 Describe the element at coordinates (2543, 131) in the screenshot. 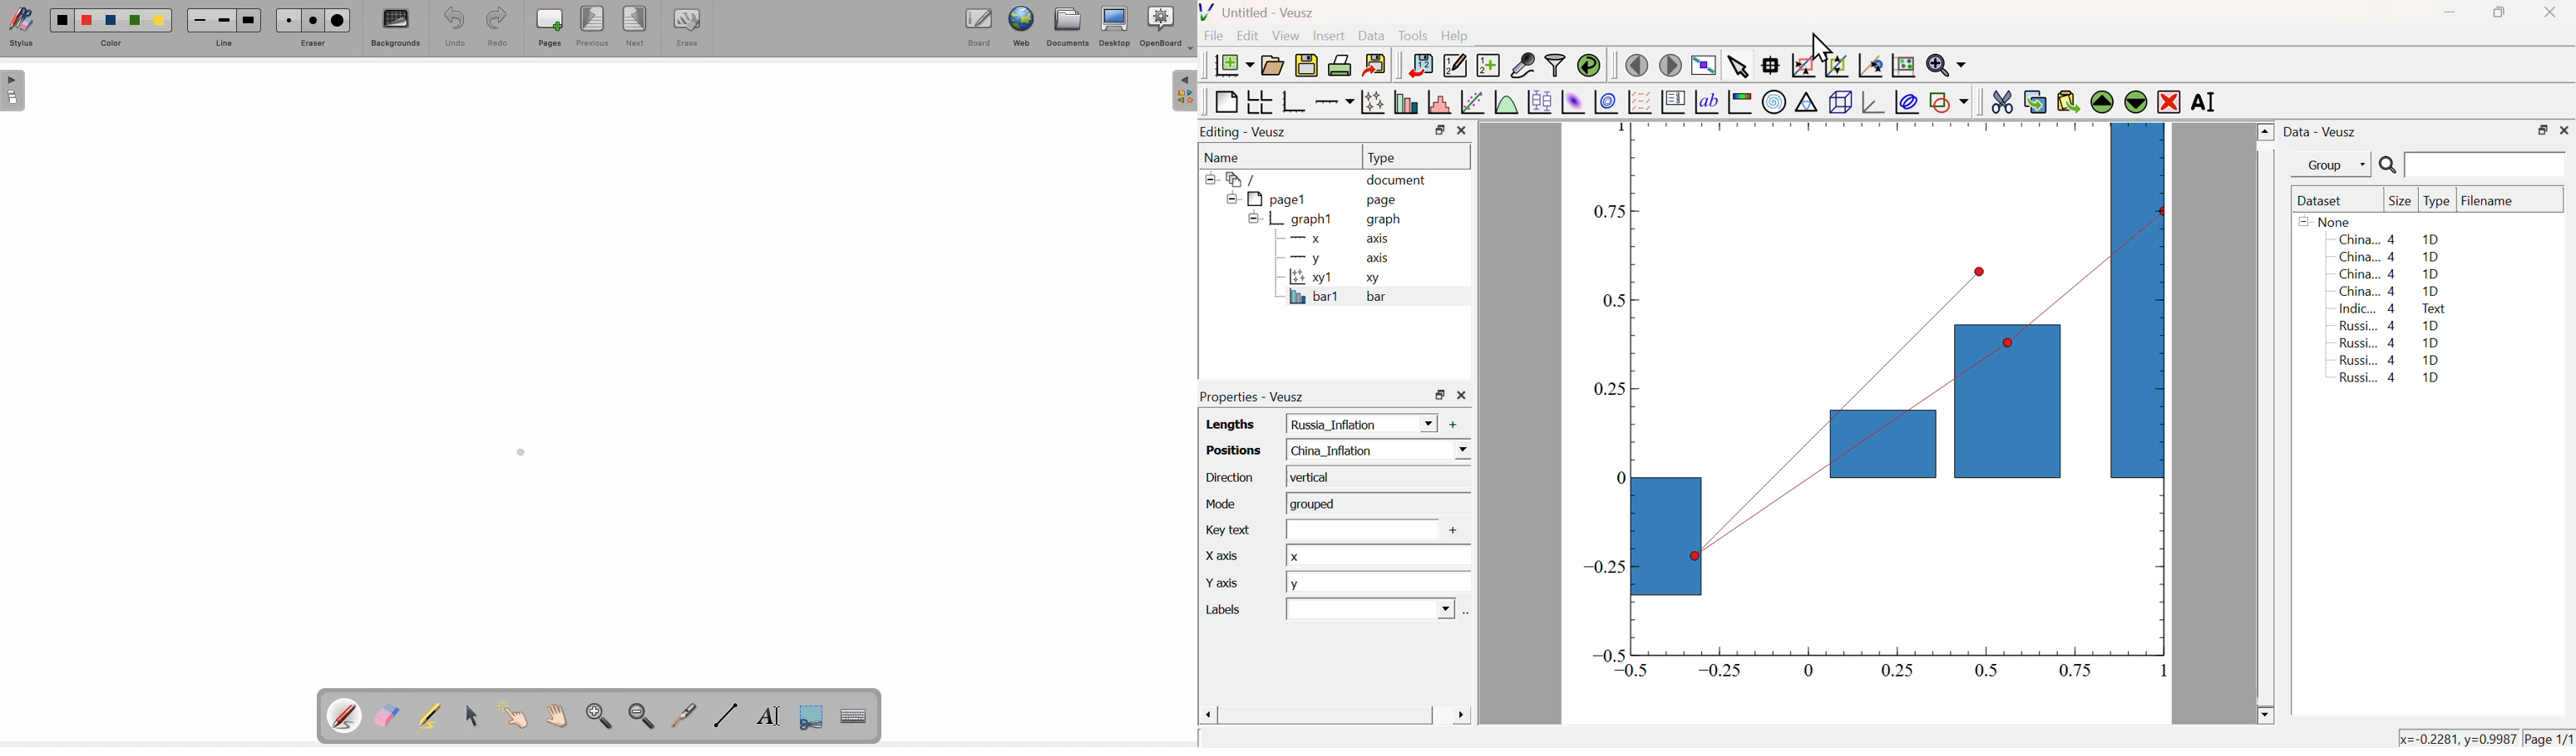

I see `Restore Down` at that location.